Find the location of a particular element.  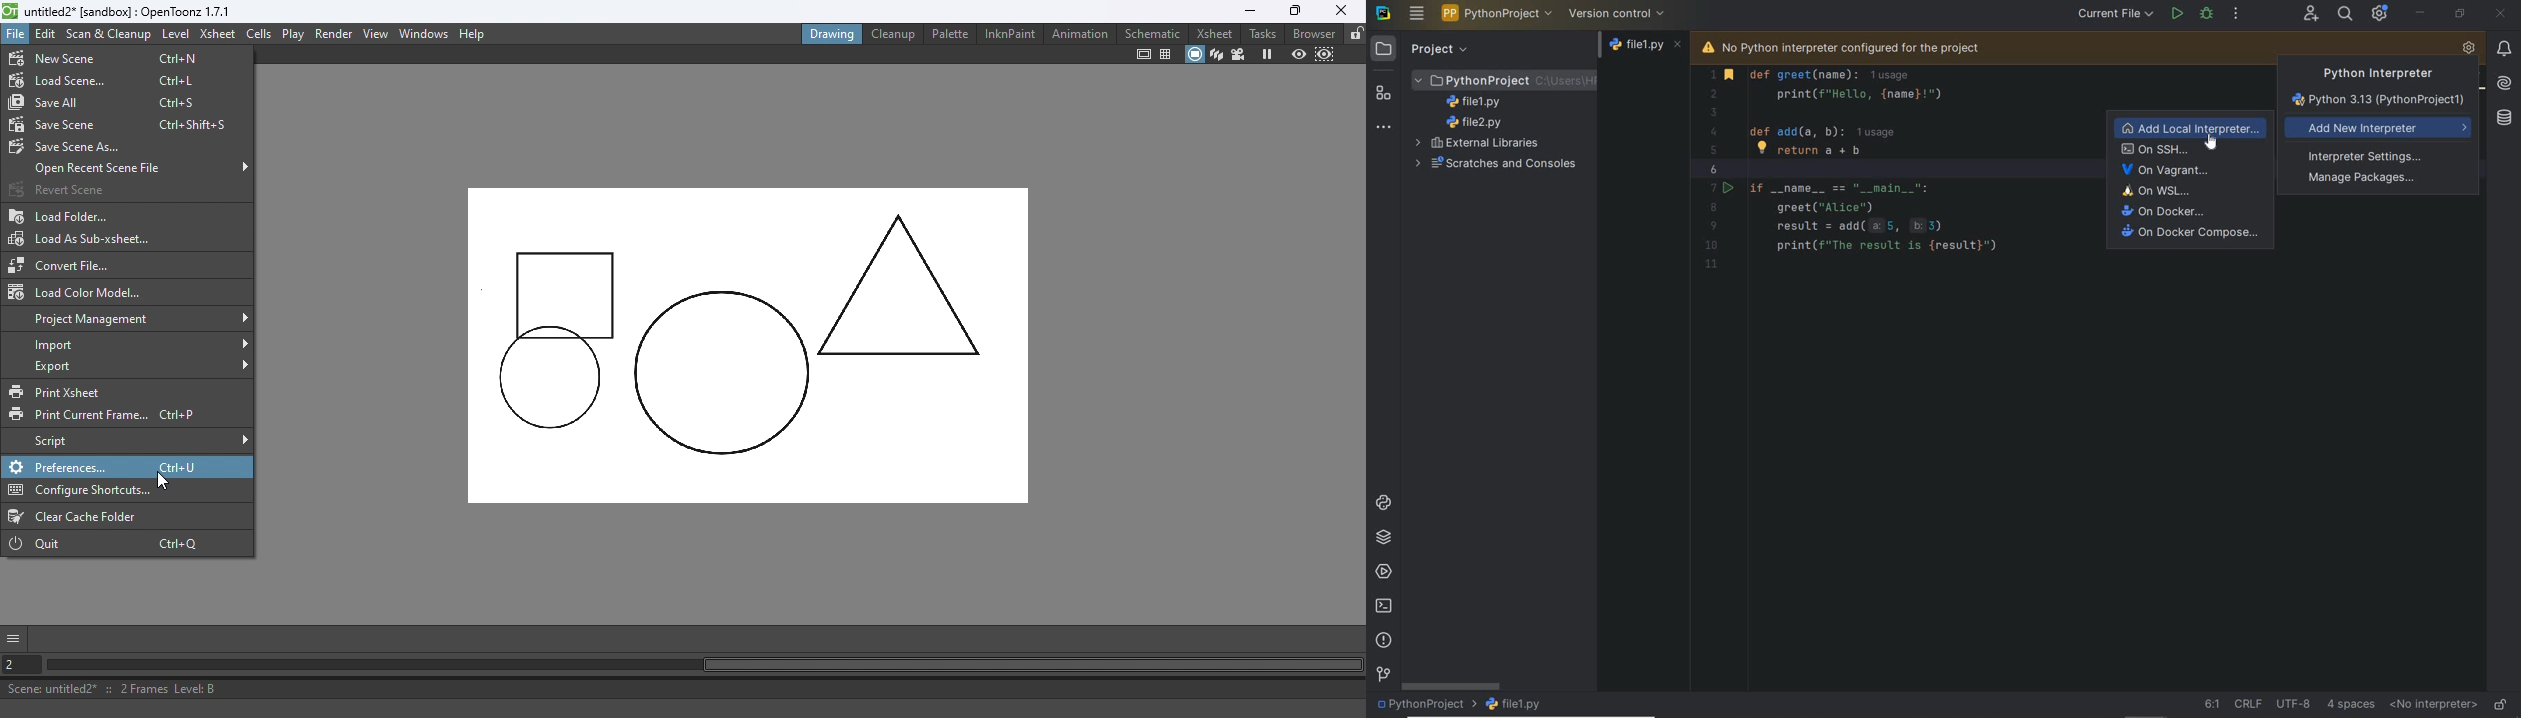

Safe area is located at coordinates (1144, 55).